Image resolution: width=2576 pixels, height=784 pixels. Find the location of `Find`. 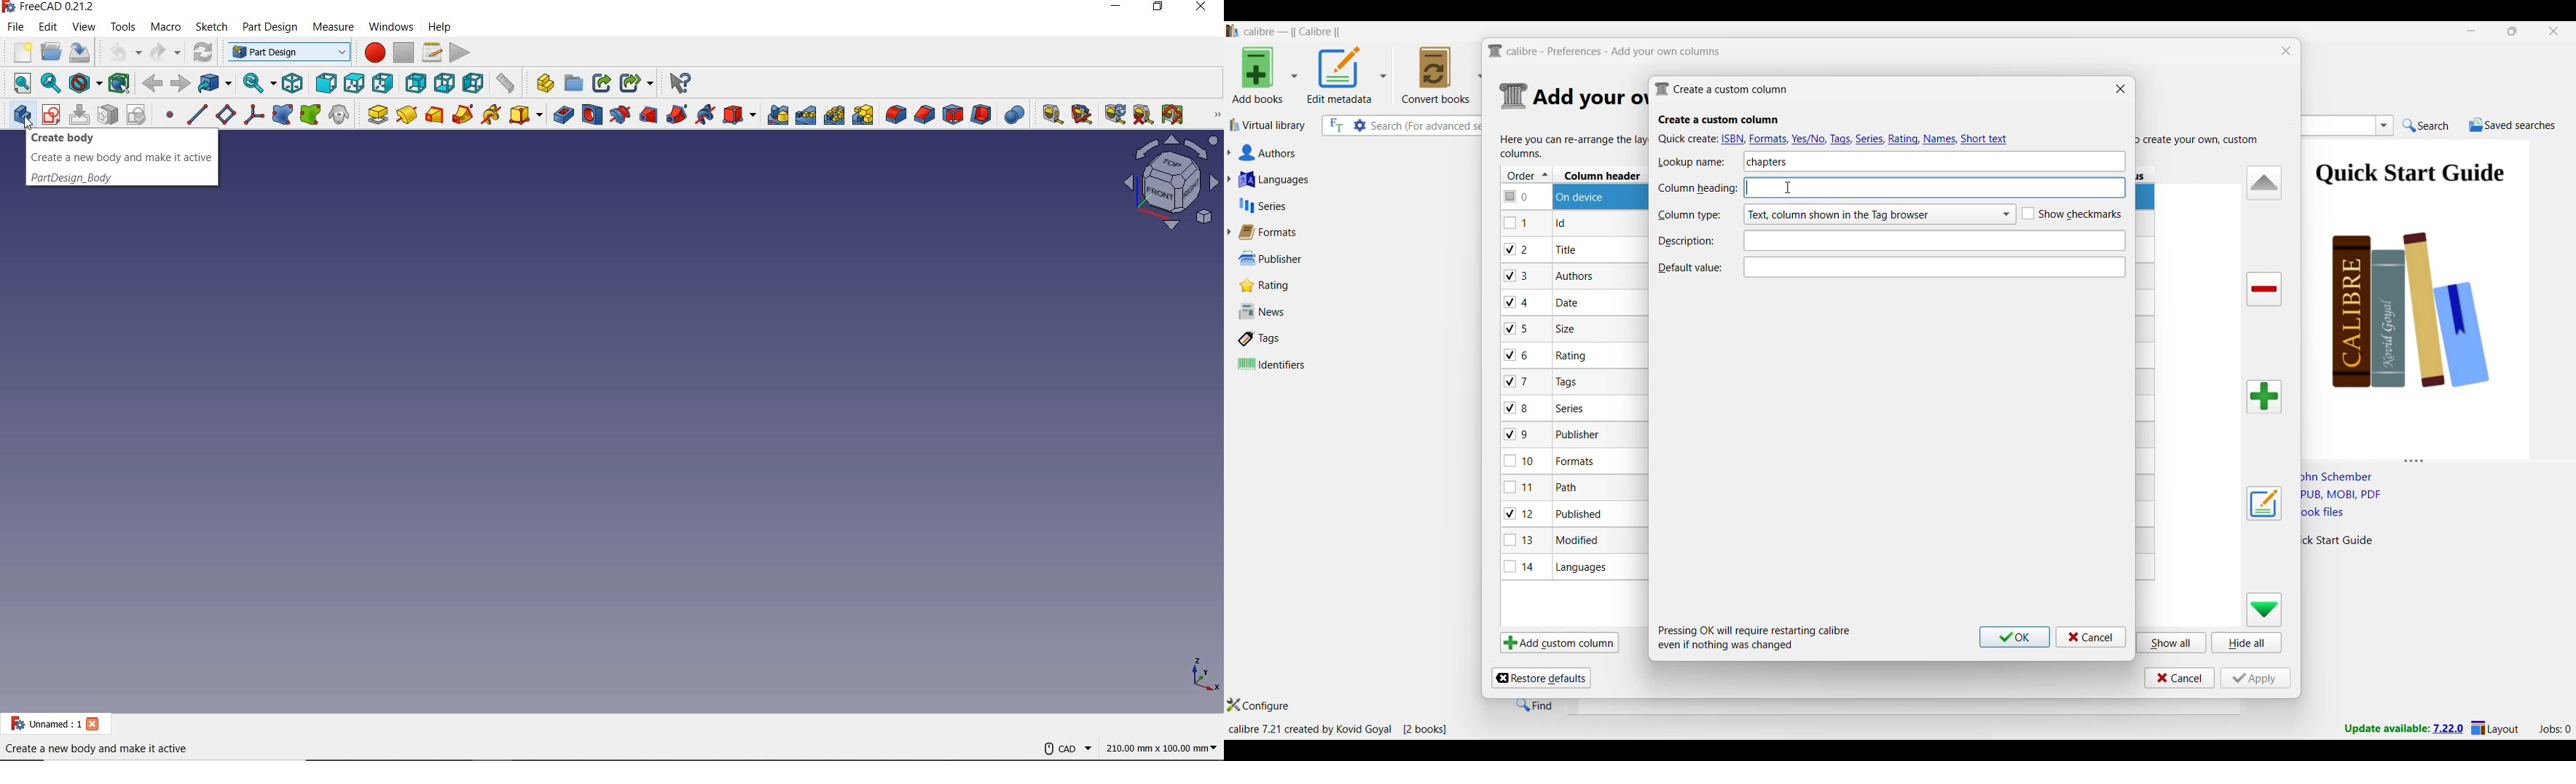

Find is located at coordinates (1534, 705).